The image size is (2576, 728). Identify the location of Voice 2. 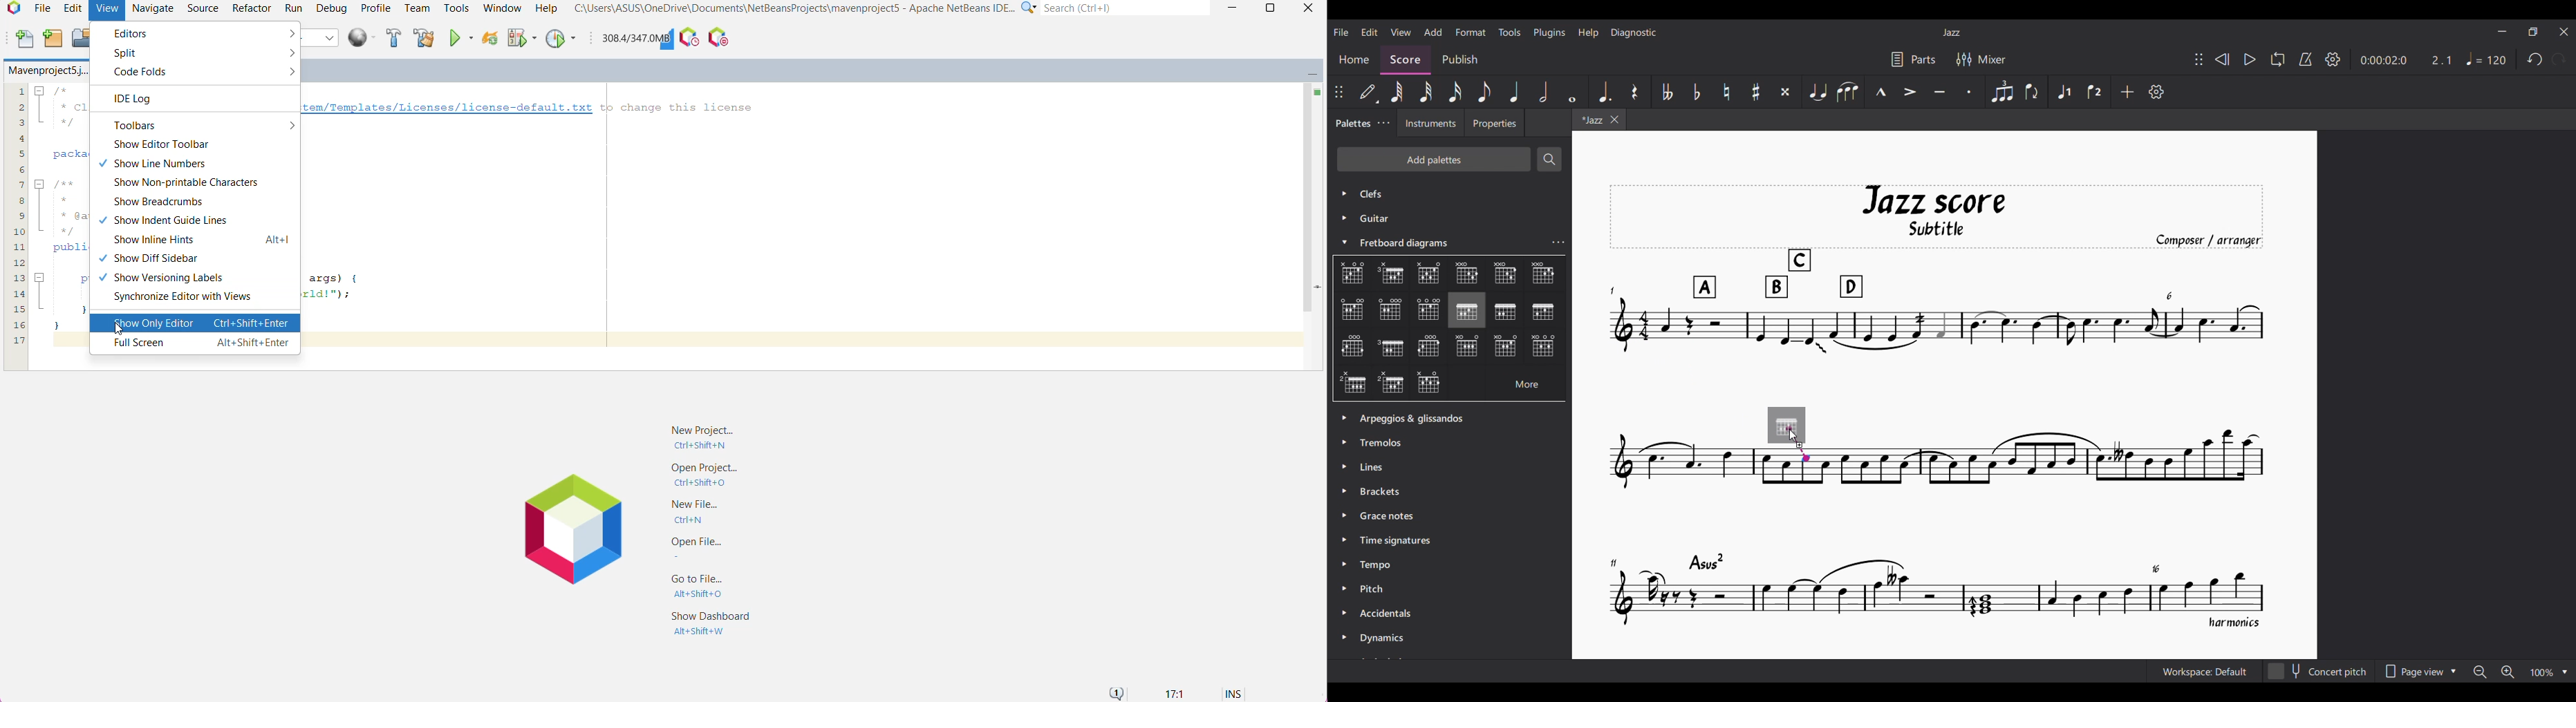
(2096, 92).